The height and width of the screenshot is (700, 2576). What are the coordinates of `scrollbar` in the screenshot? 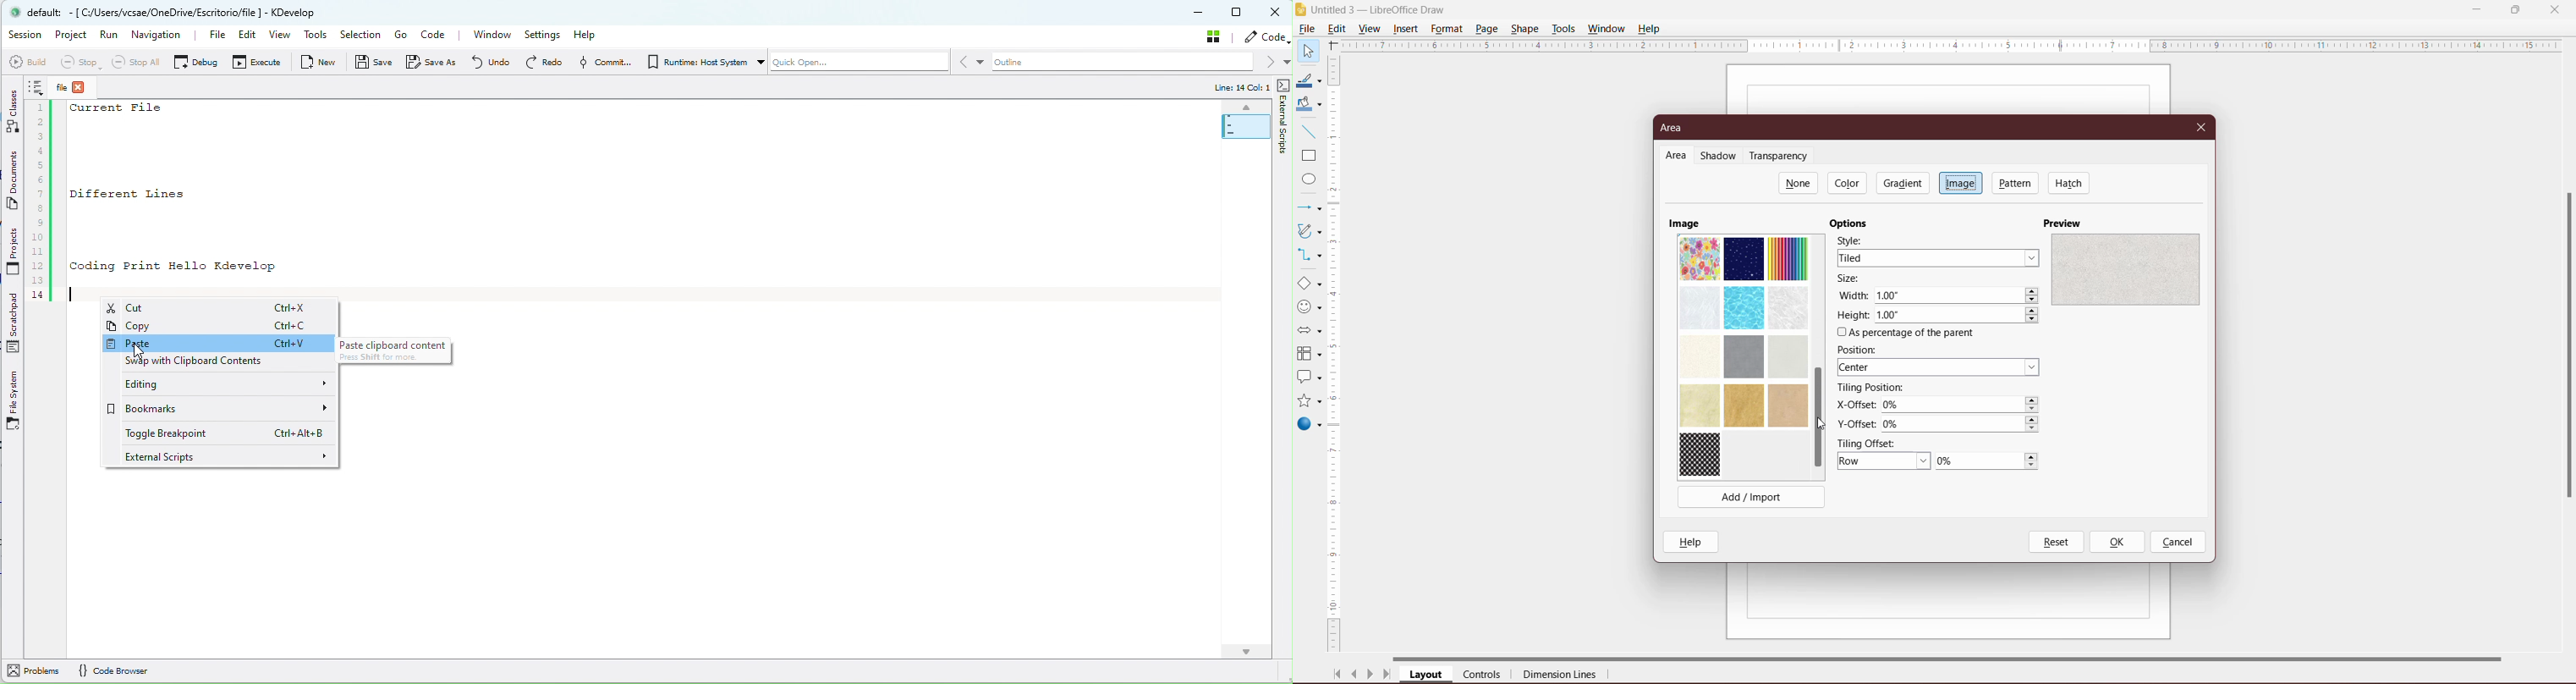 It's located at (2566, 363).